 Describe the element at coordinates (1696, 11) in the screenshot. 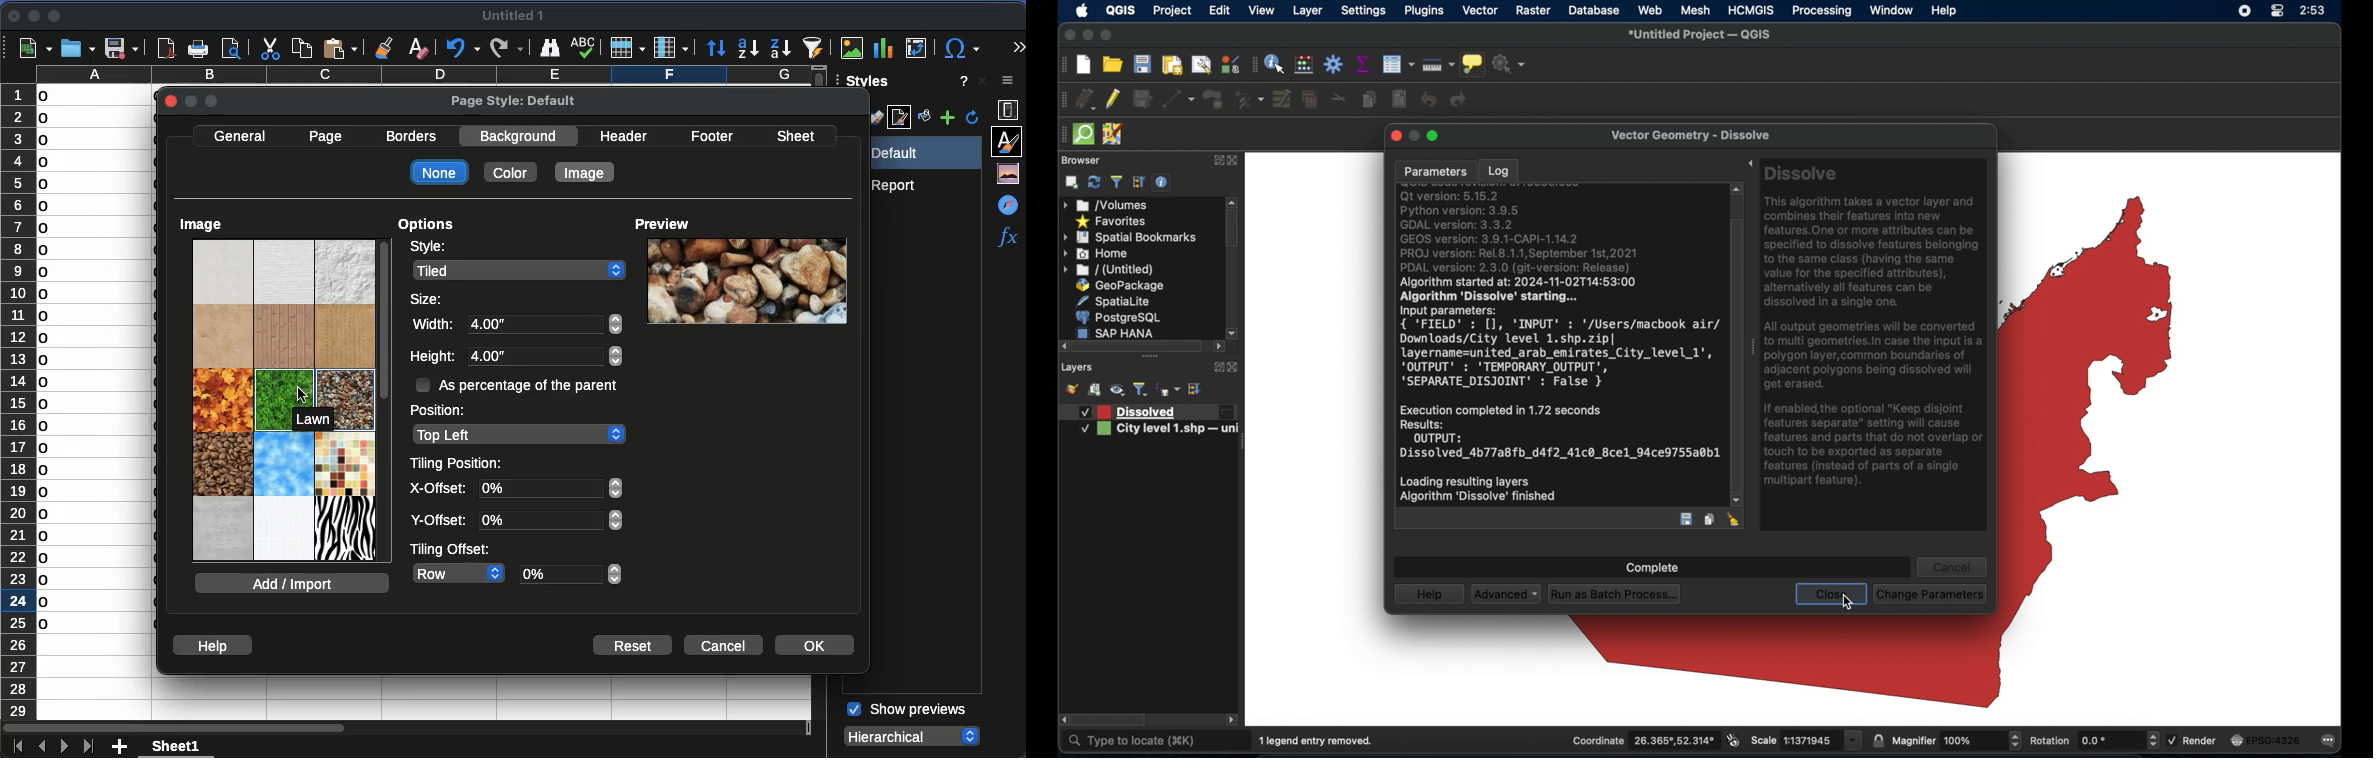

I see `mesh` at that location.